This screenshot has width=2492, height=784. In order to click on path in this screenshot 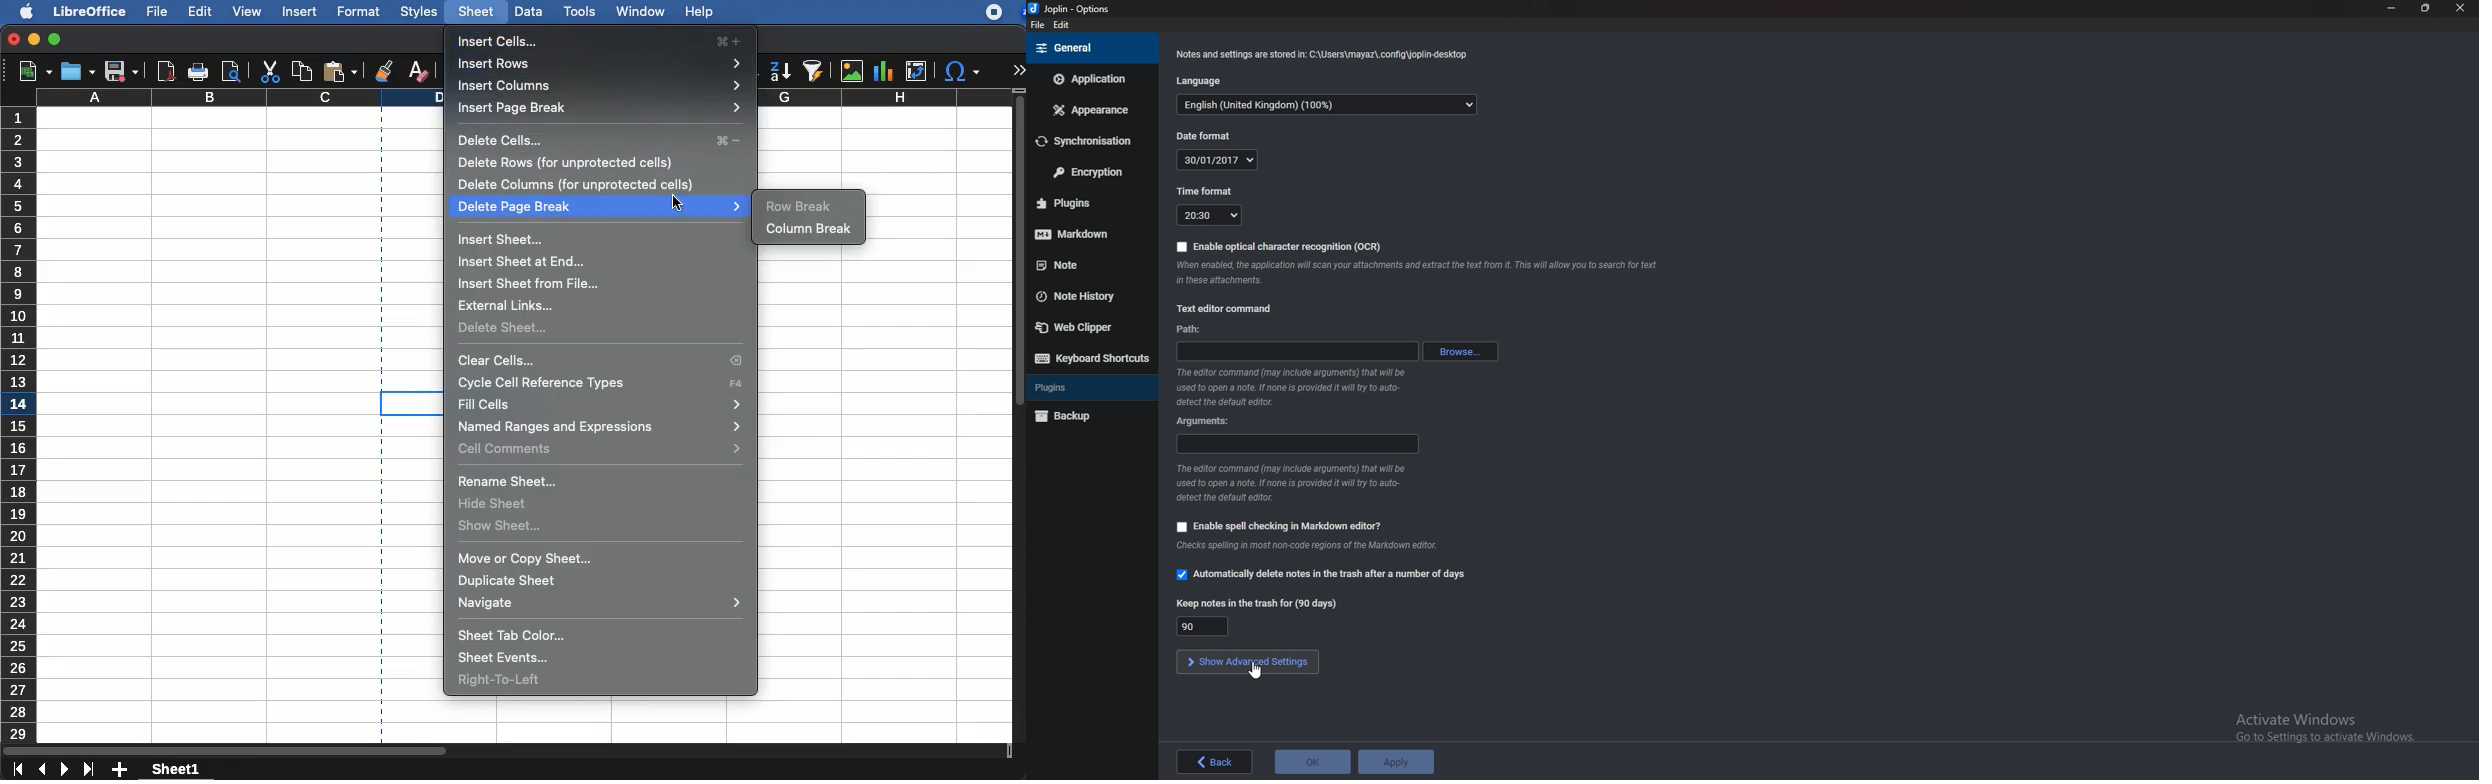, I will do `click(1296, 350)`.